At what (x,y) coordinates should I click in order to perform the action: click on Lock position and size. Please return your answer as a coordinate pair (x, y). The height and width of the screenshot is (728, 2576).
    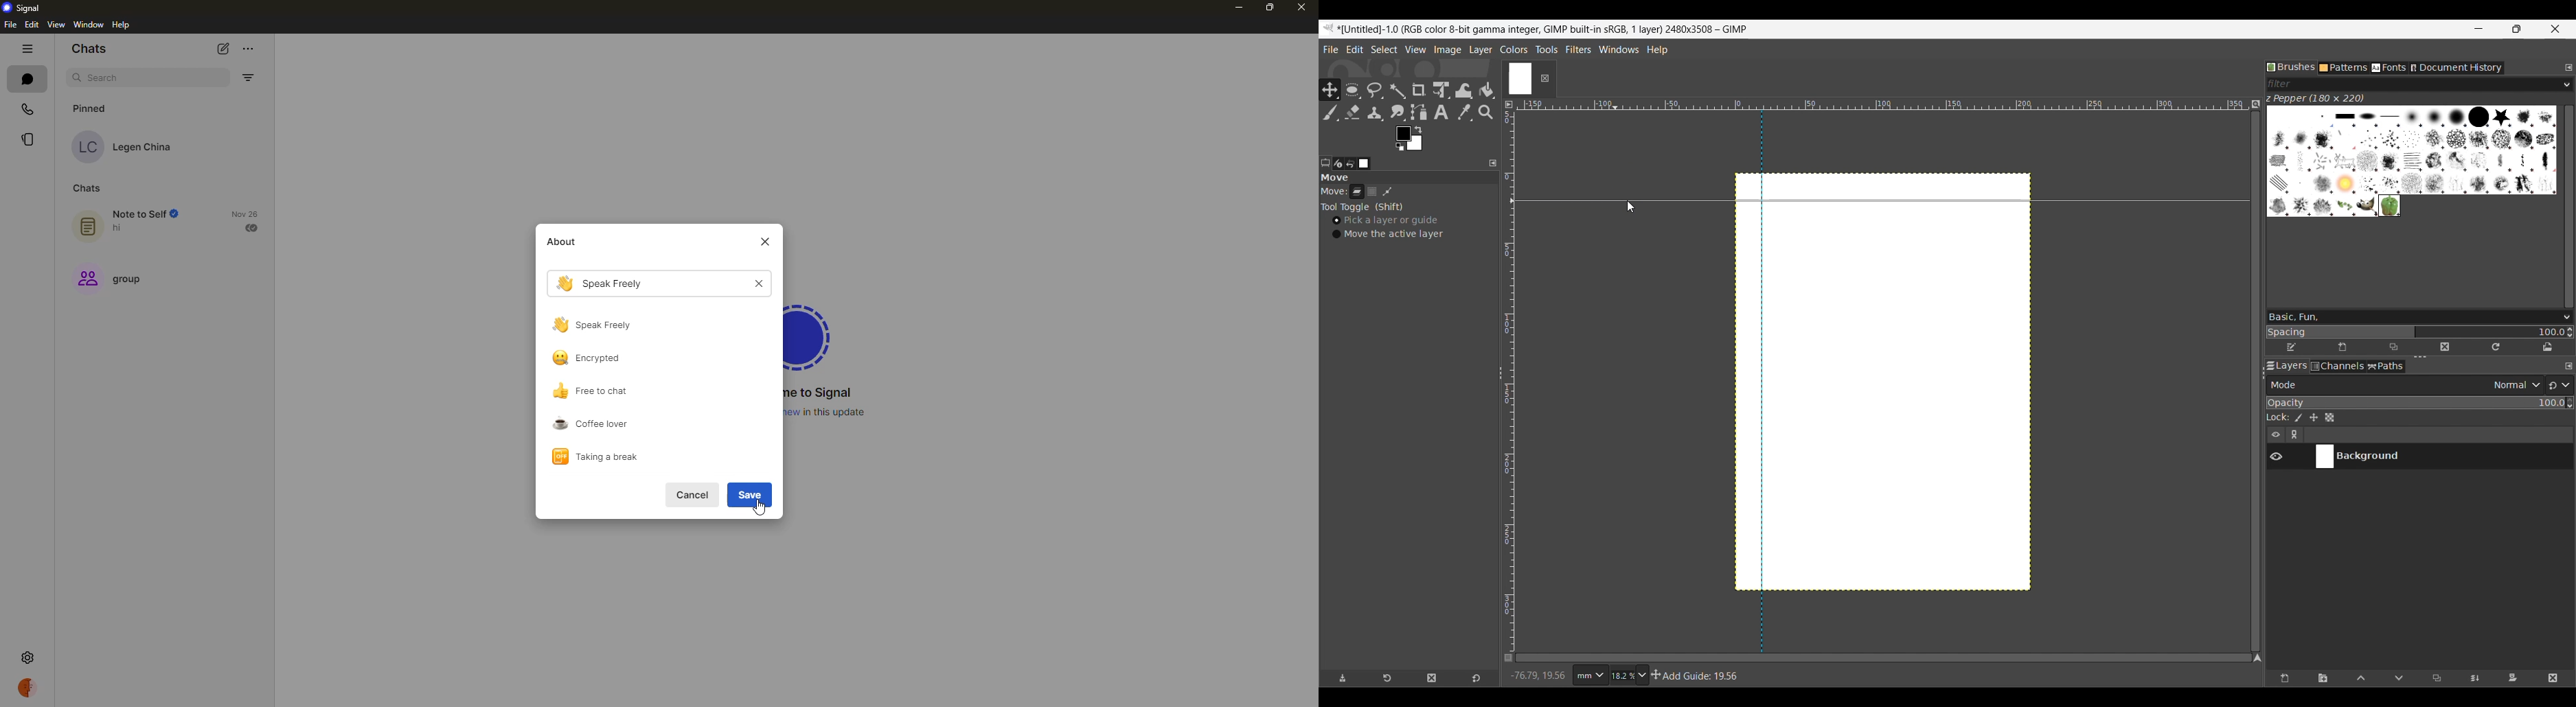
    Looking at the image, I should click on (2313, 418).